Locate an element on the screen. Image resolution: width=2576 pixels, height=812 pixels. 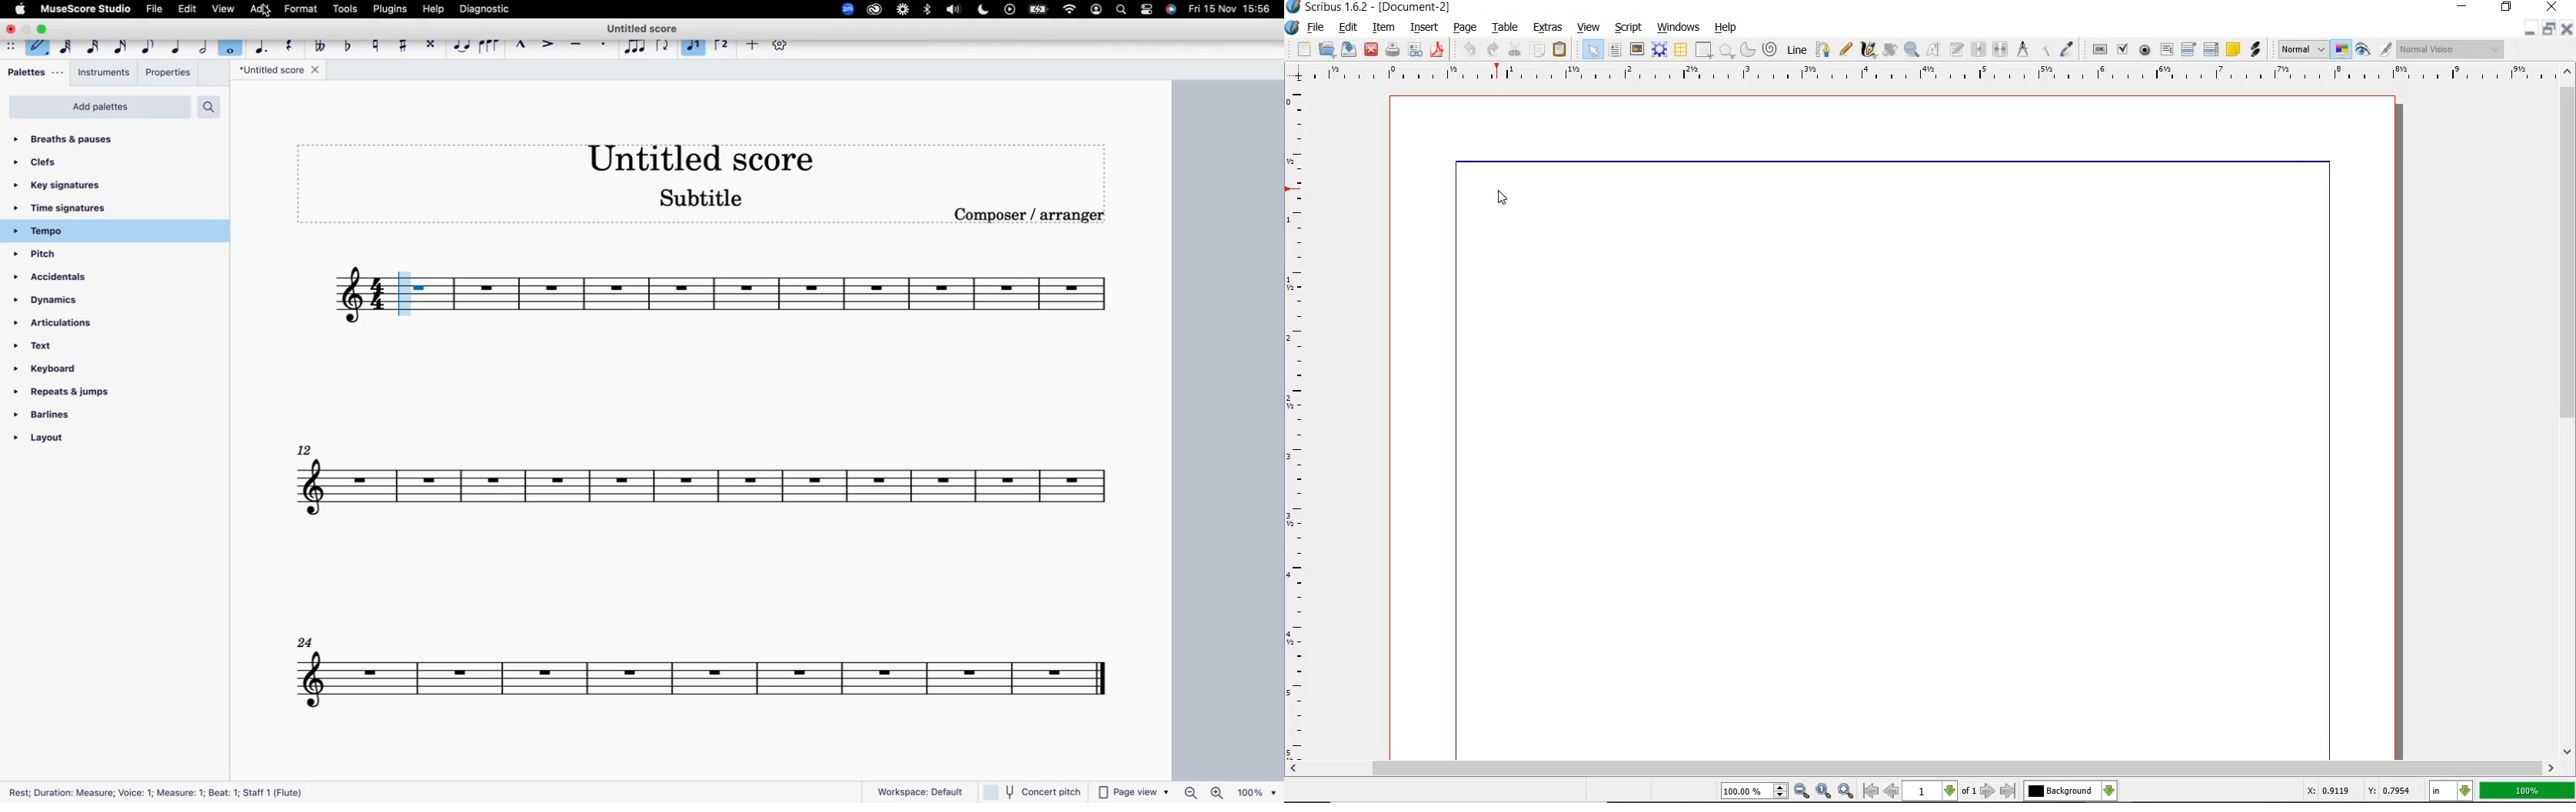
open is located at coordinates (1326, 50).